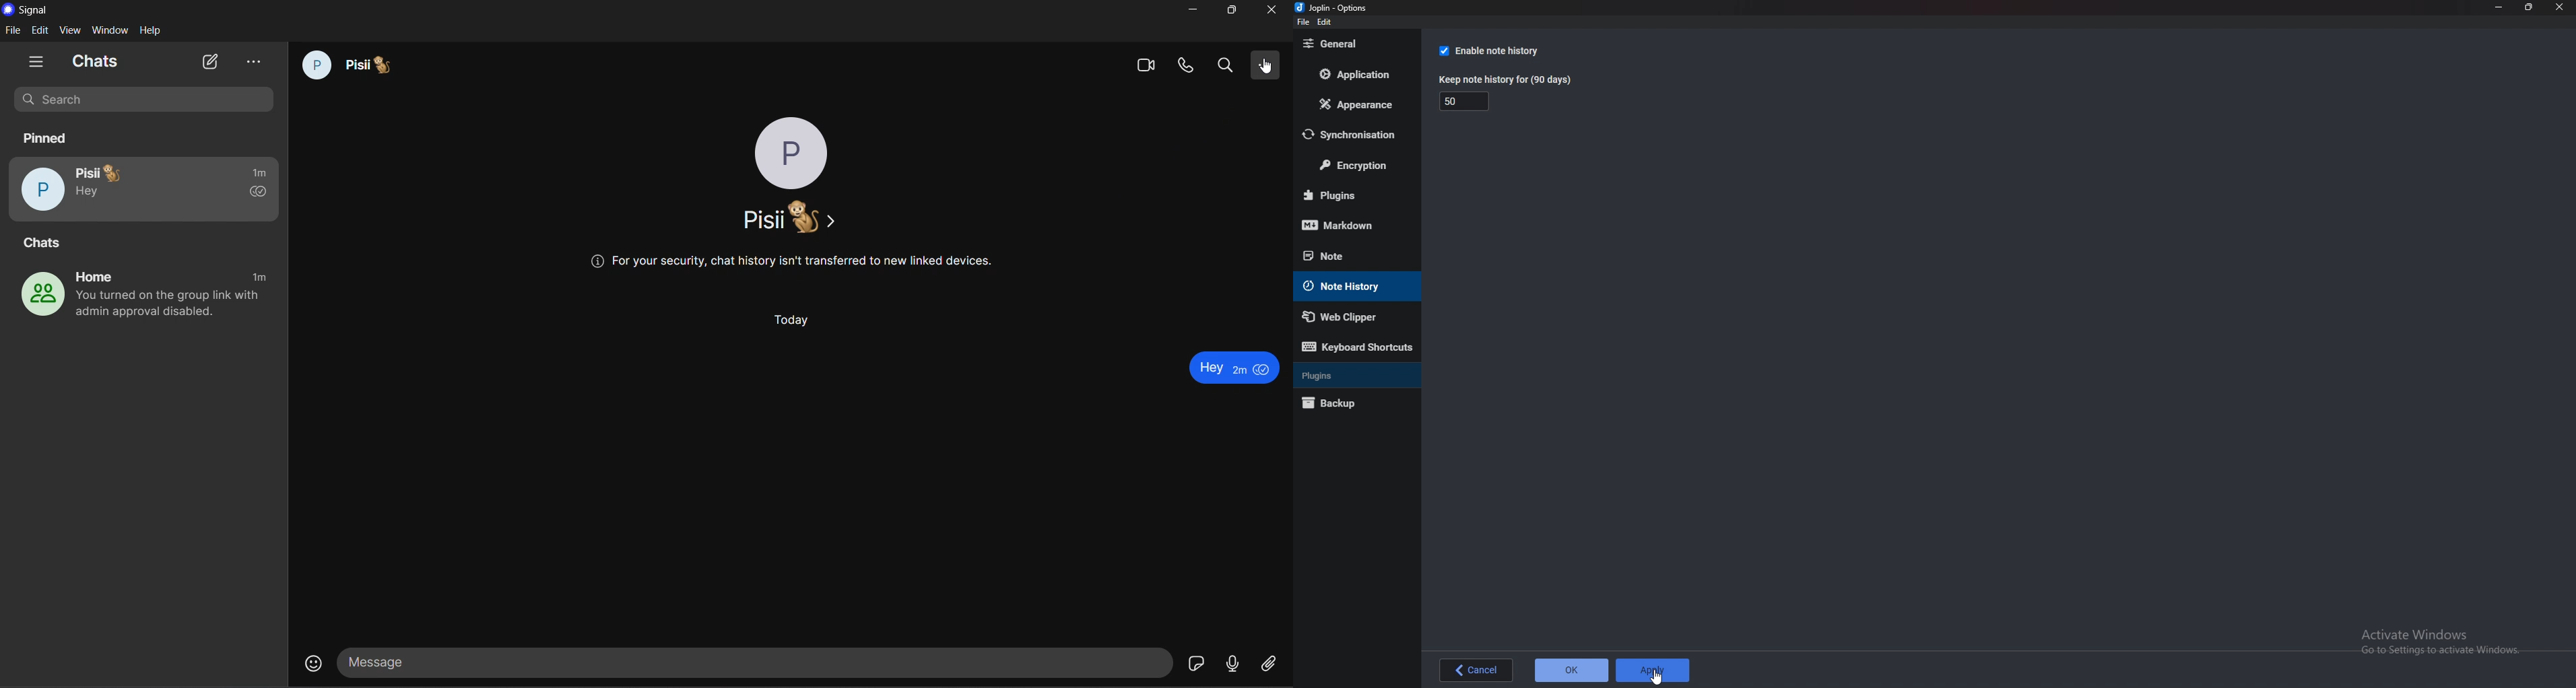 This screenshot has width=2576, height=700. I want to click on mark down, so click(1353, 226).